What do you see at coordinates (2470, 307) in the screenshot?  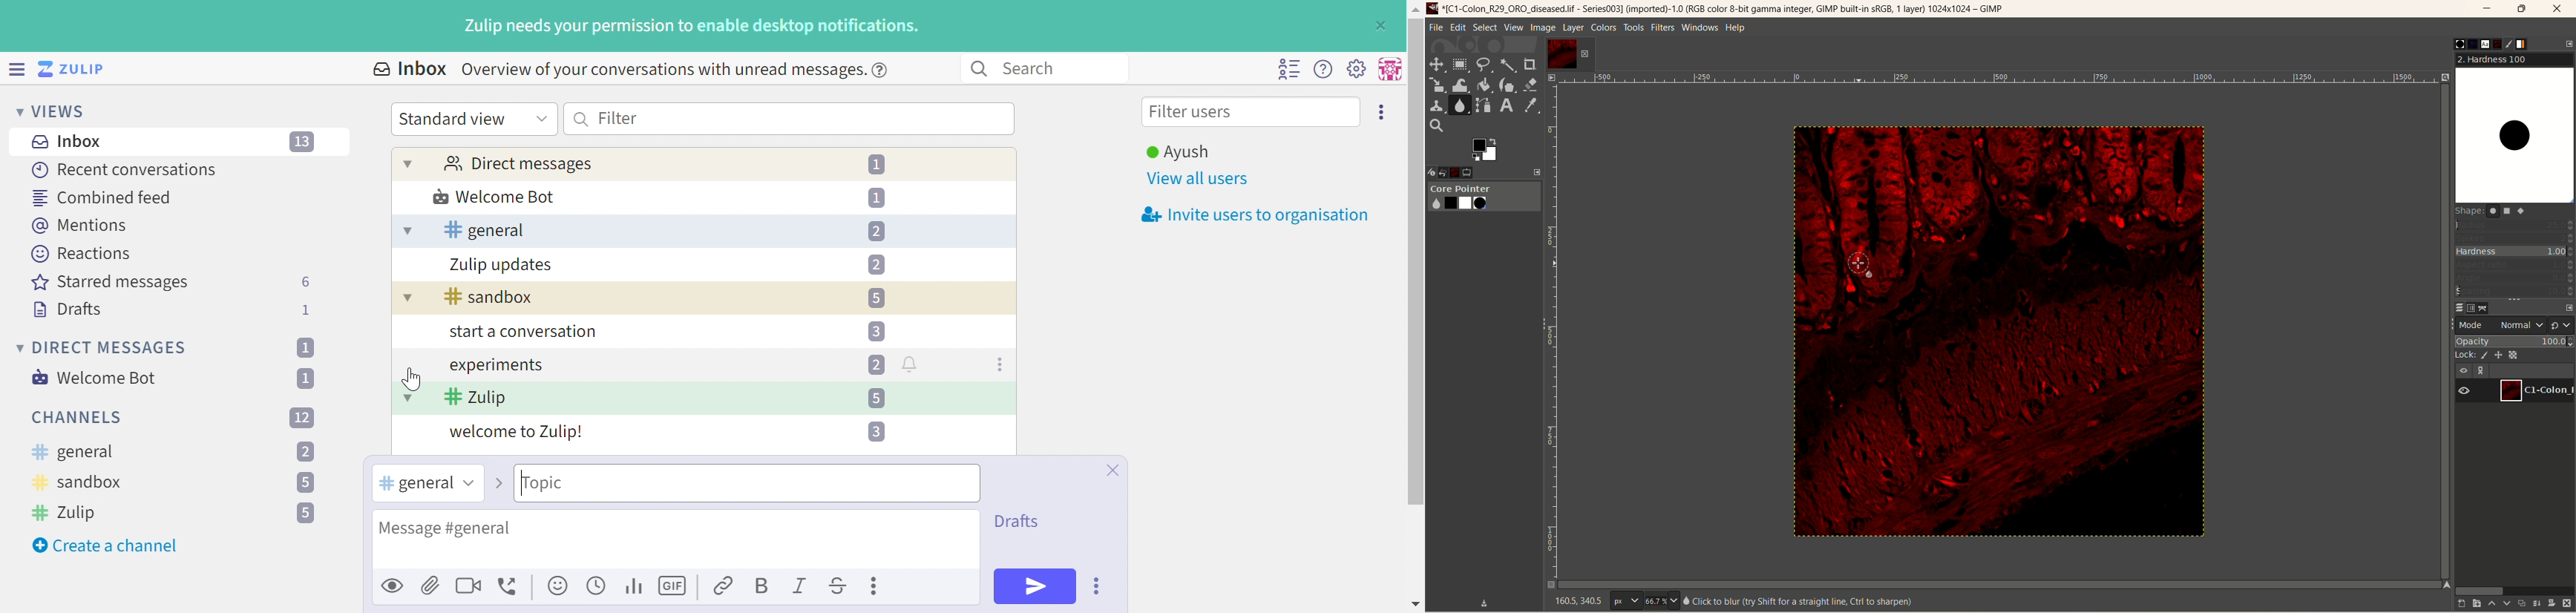 I see `channels` at bounding box center [2470, 307].